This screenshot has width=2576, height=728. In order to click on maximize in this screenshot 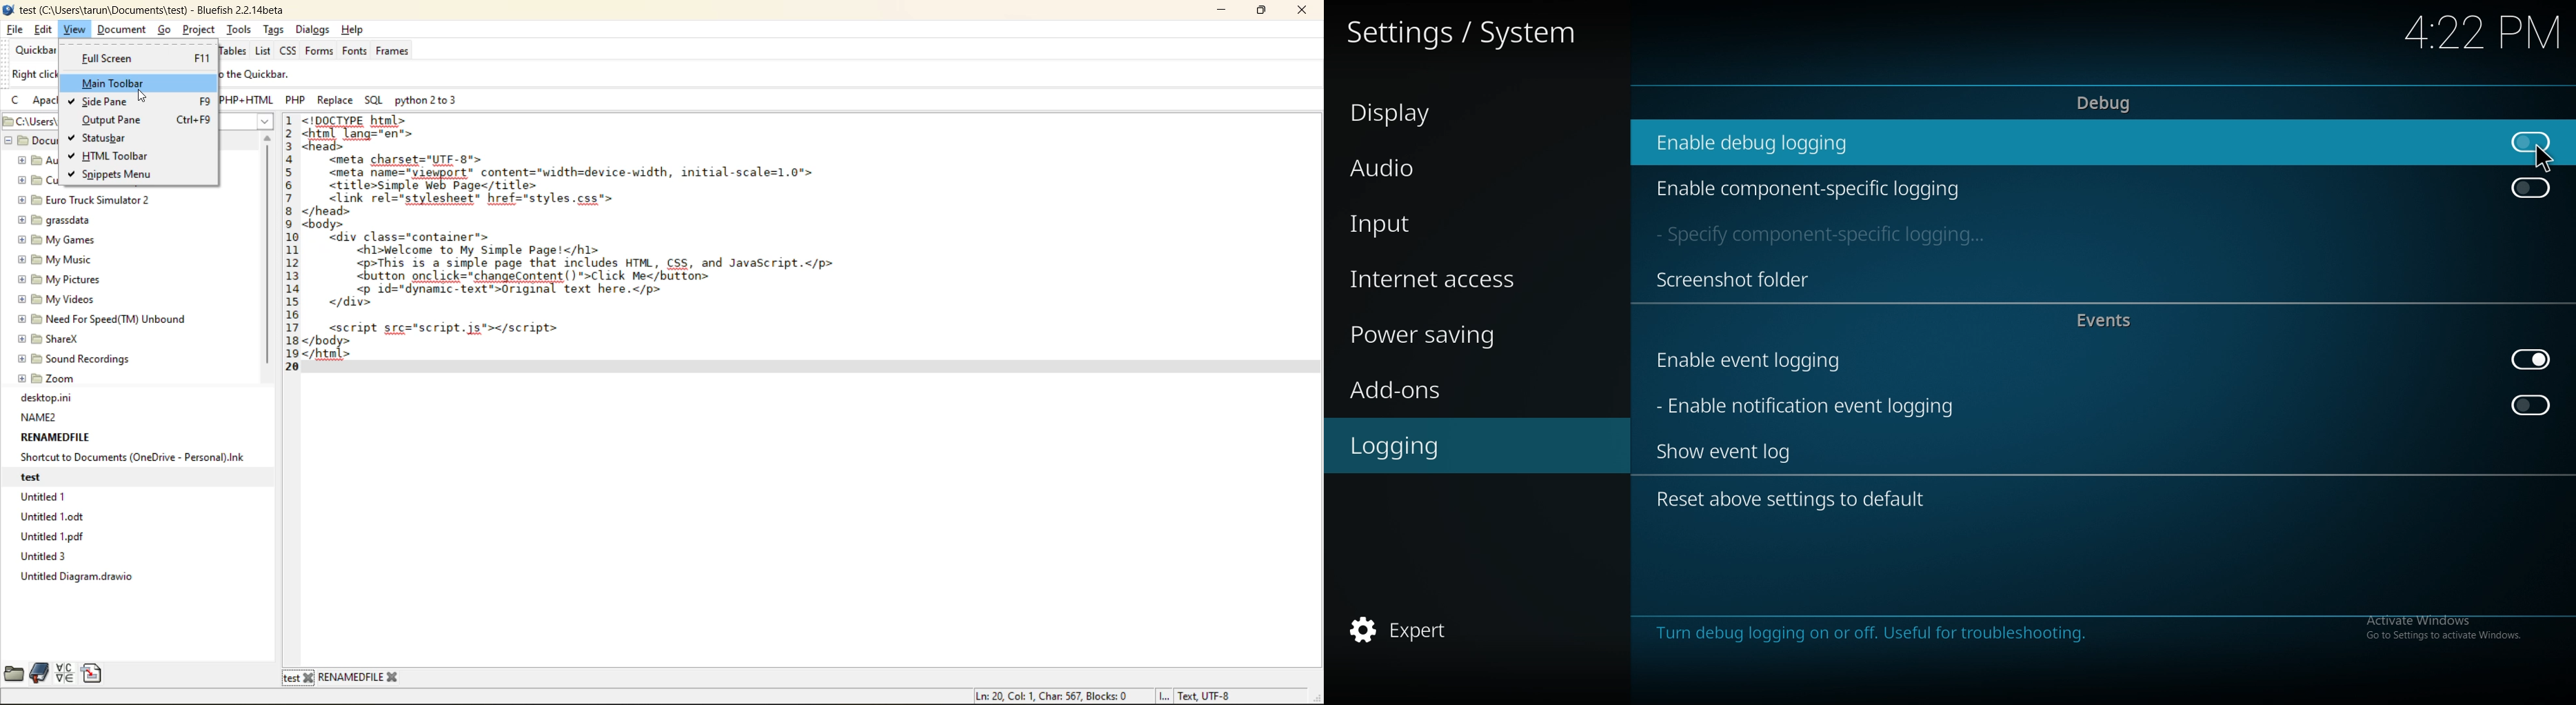, I will do `click(1266, 10)`.